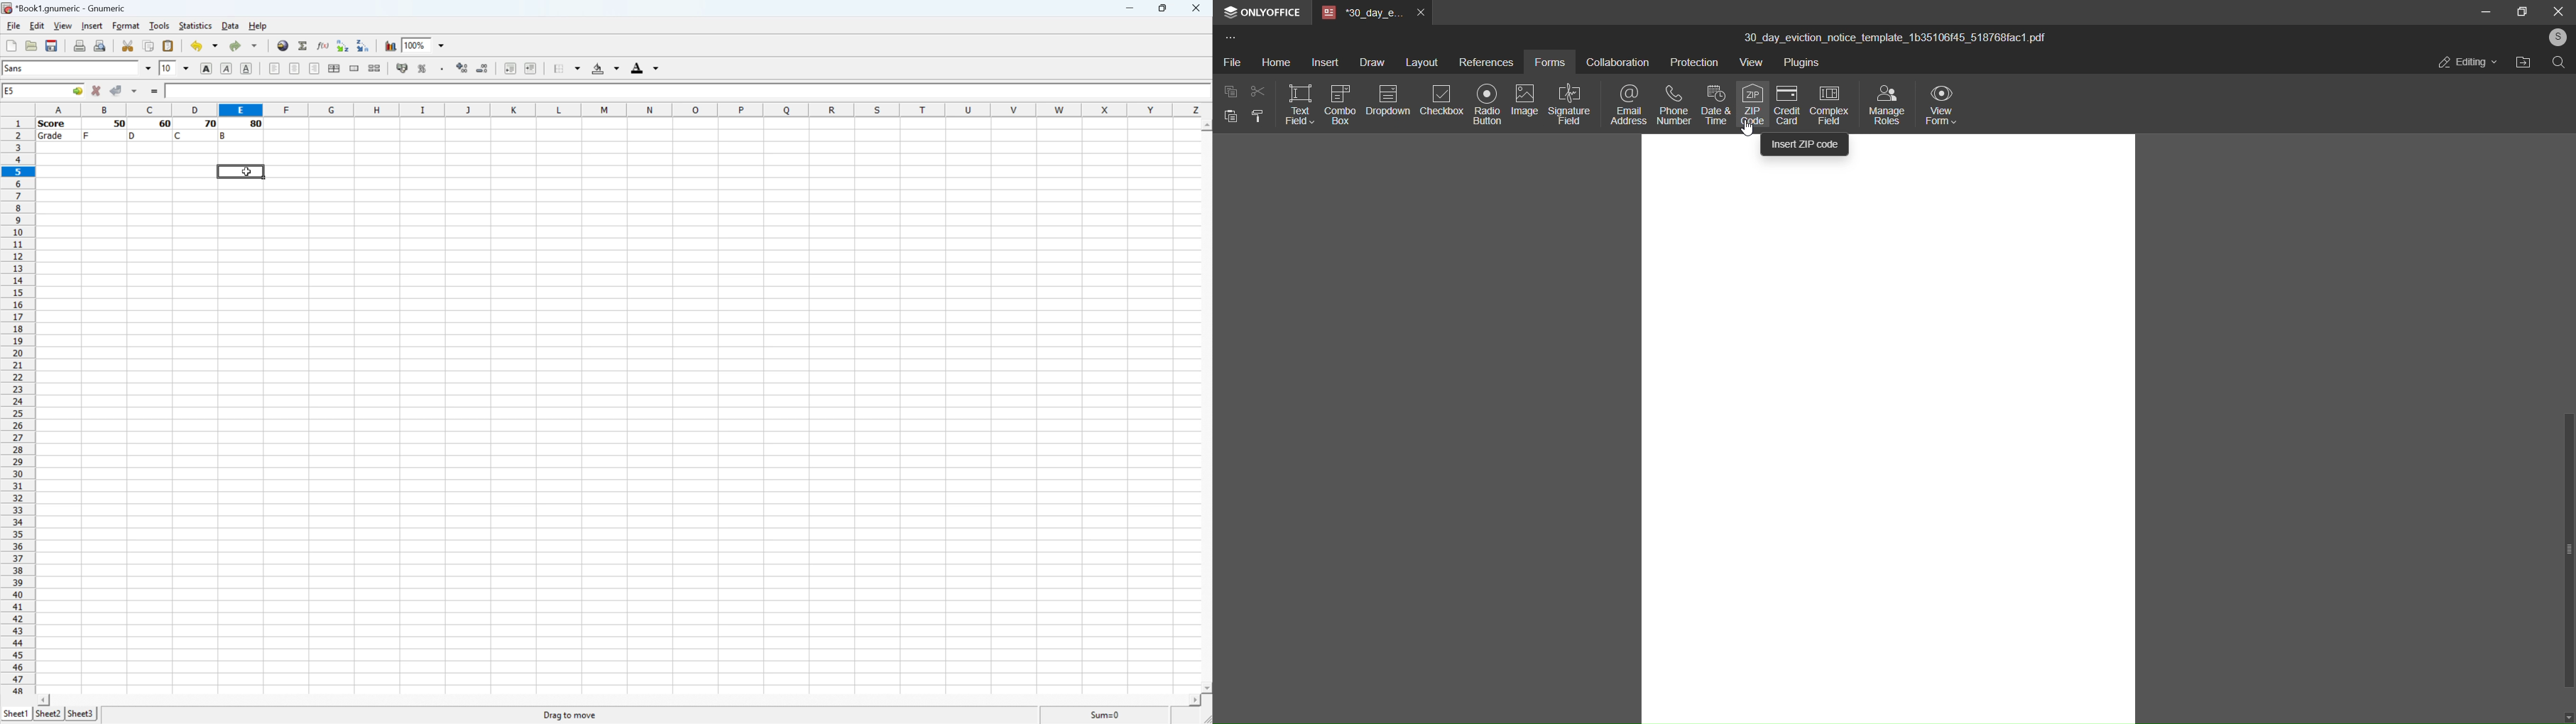 The height and width of the screenshot is (728, 2576). I want to click on Save a workbook, so click(53, 44).